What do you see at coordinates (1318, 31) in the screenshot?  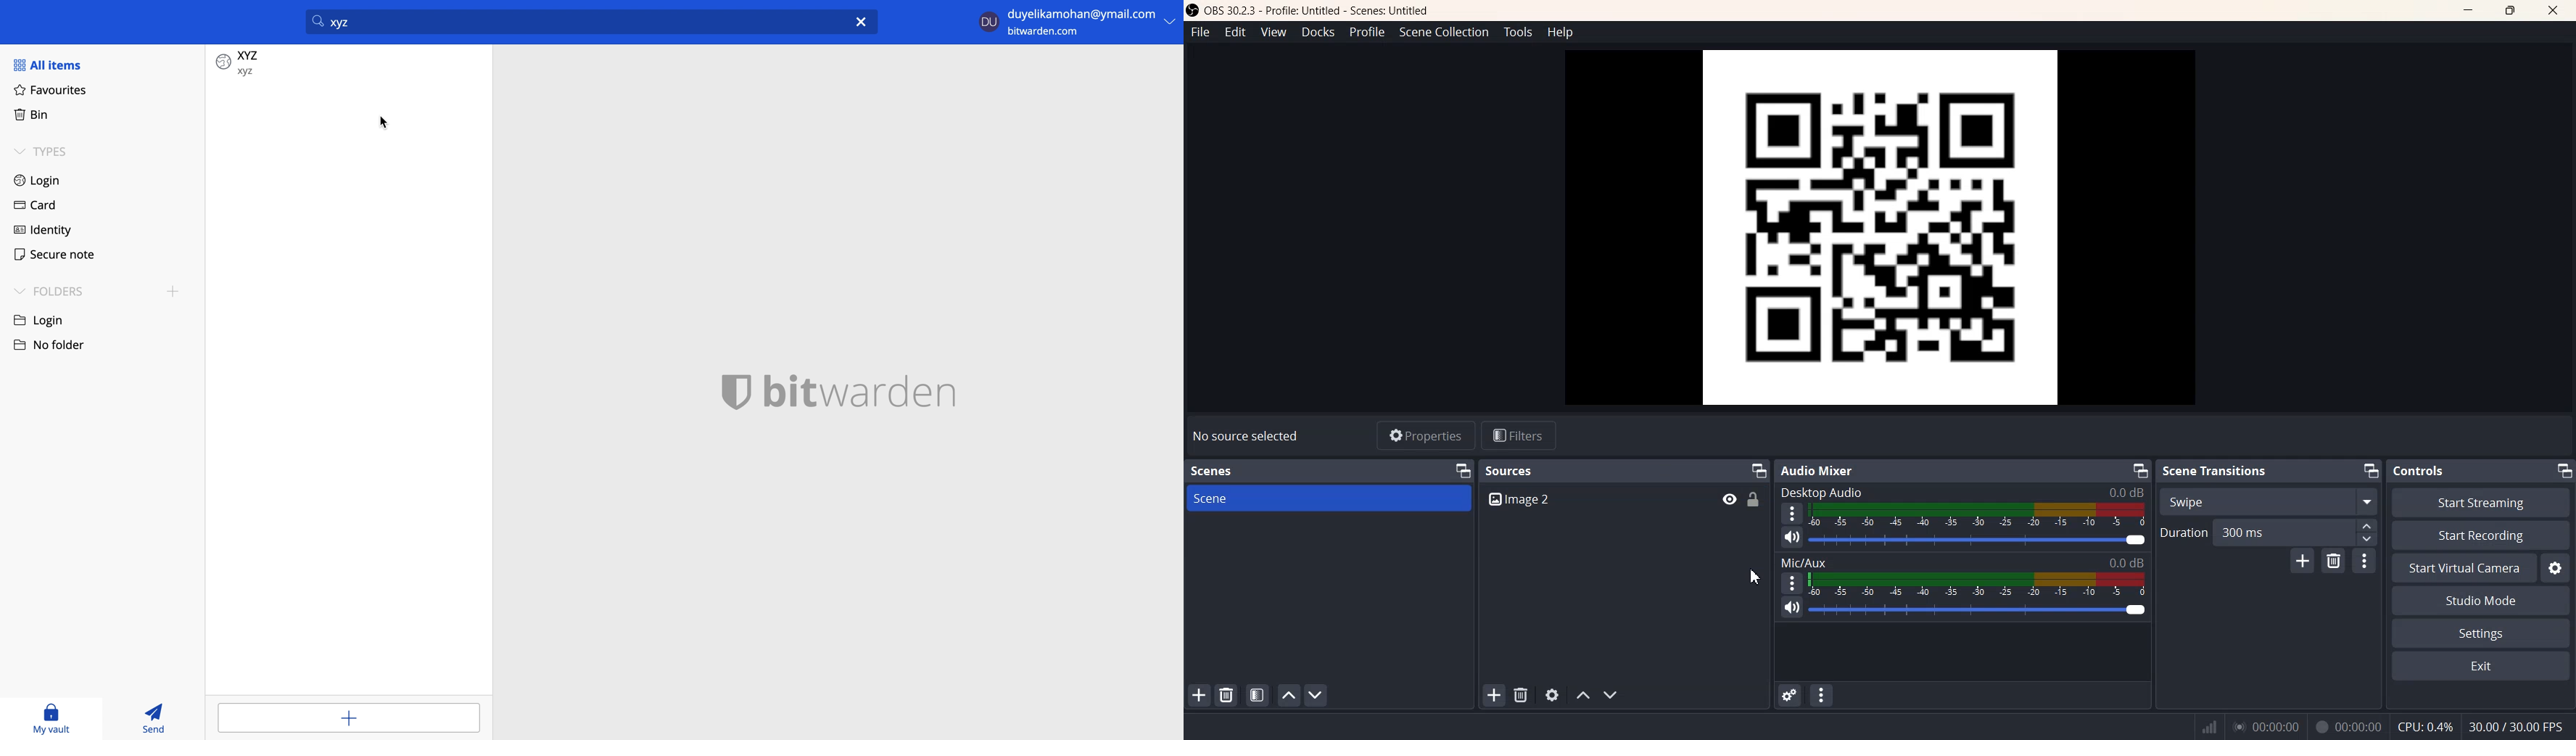 I see `Docks` at bounding box center [1318, 31].